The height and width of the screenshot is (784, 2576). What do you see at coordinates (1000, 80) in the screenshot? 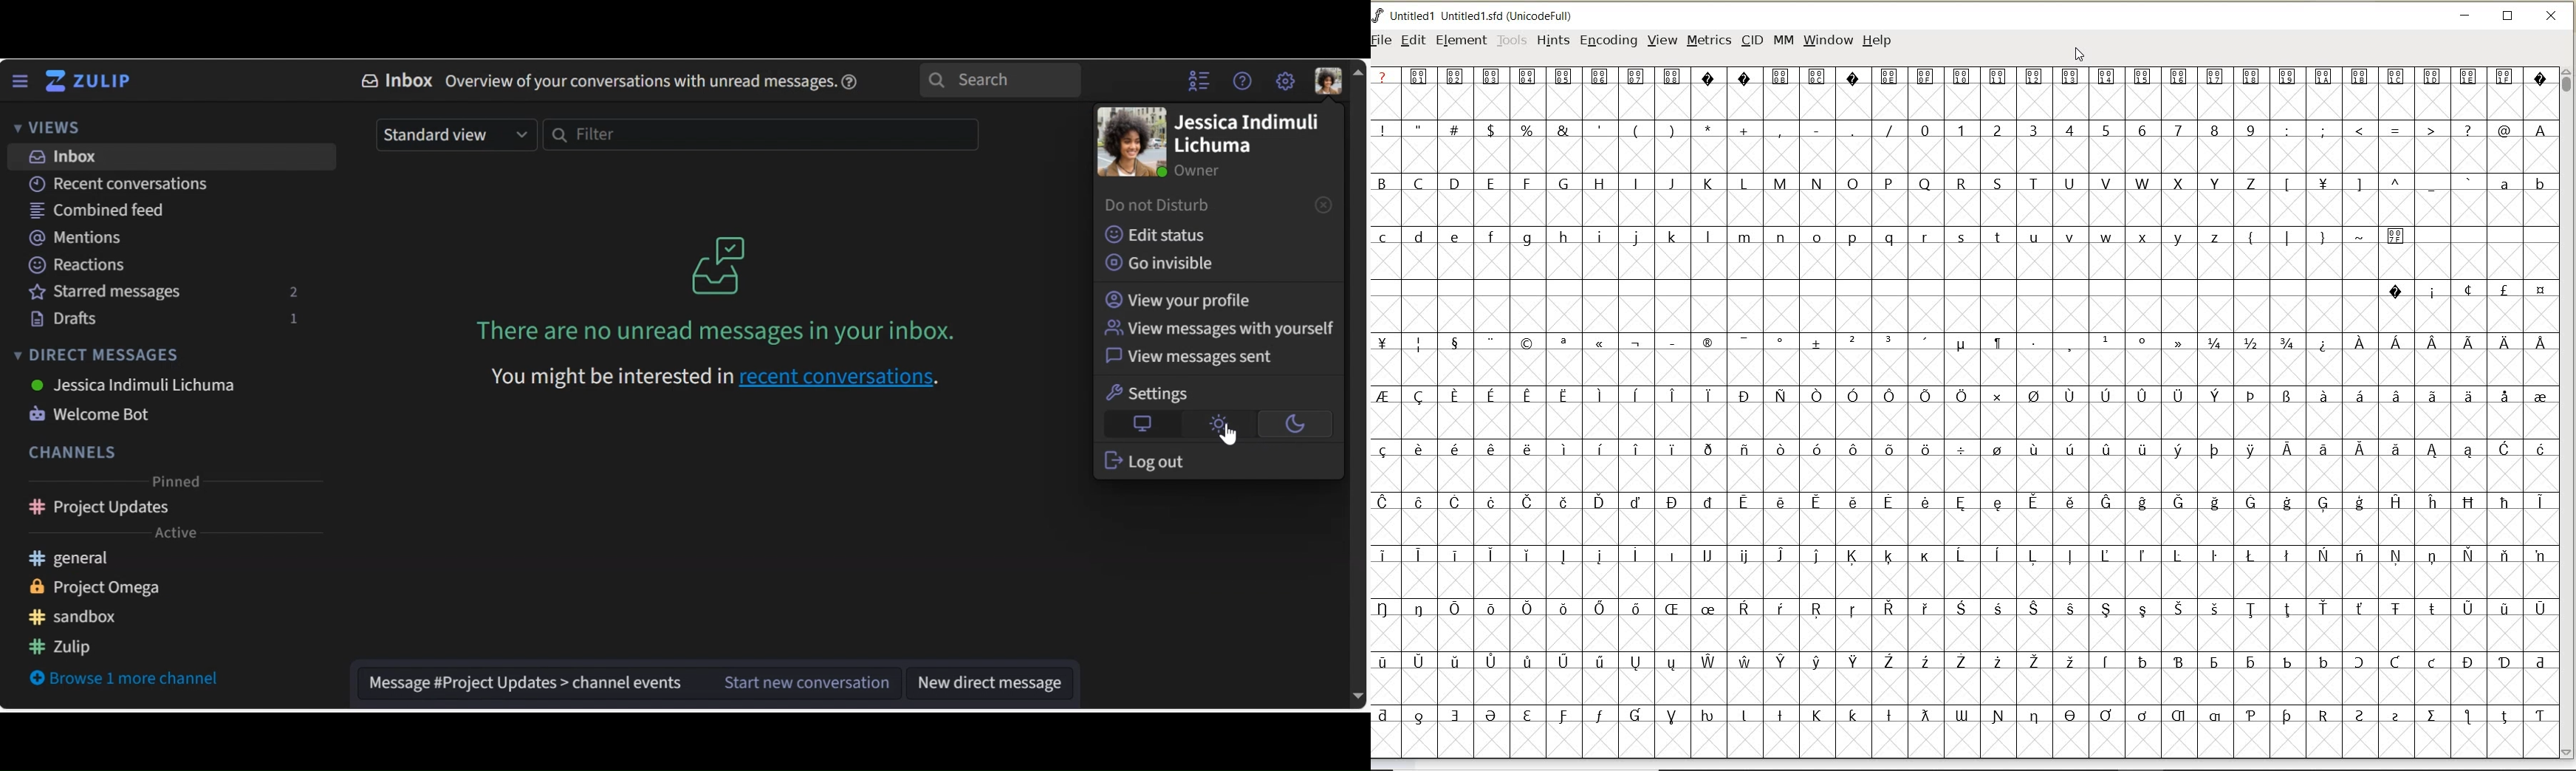
I see `Search` at bounding box center [1000, 80].